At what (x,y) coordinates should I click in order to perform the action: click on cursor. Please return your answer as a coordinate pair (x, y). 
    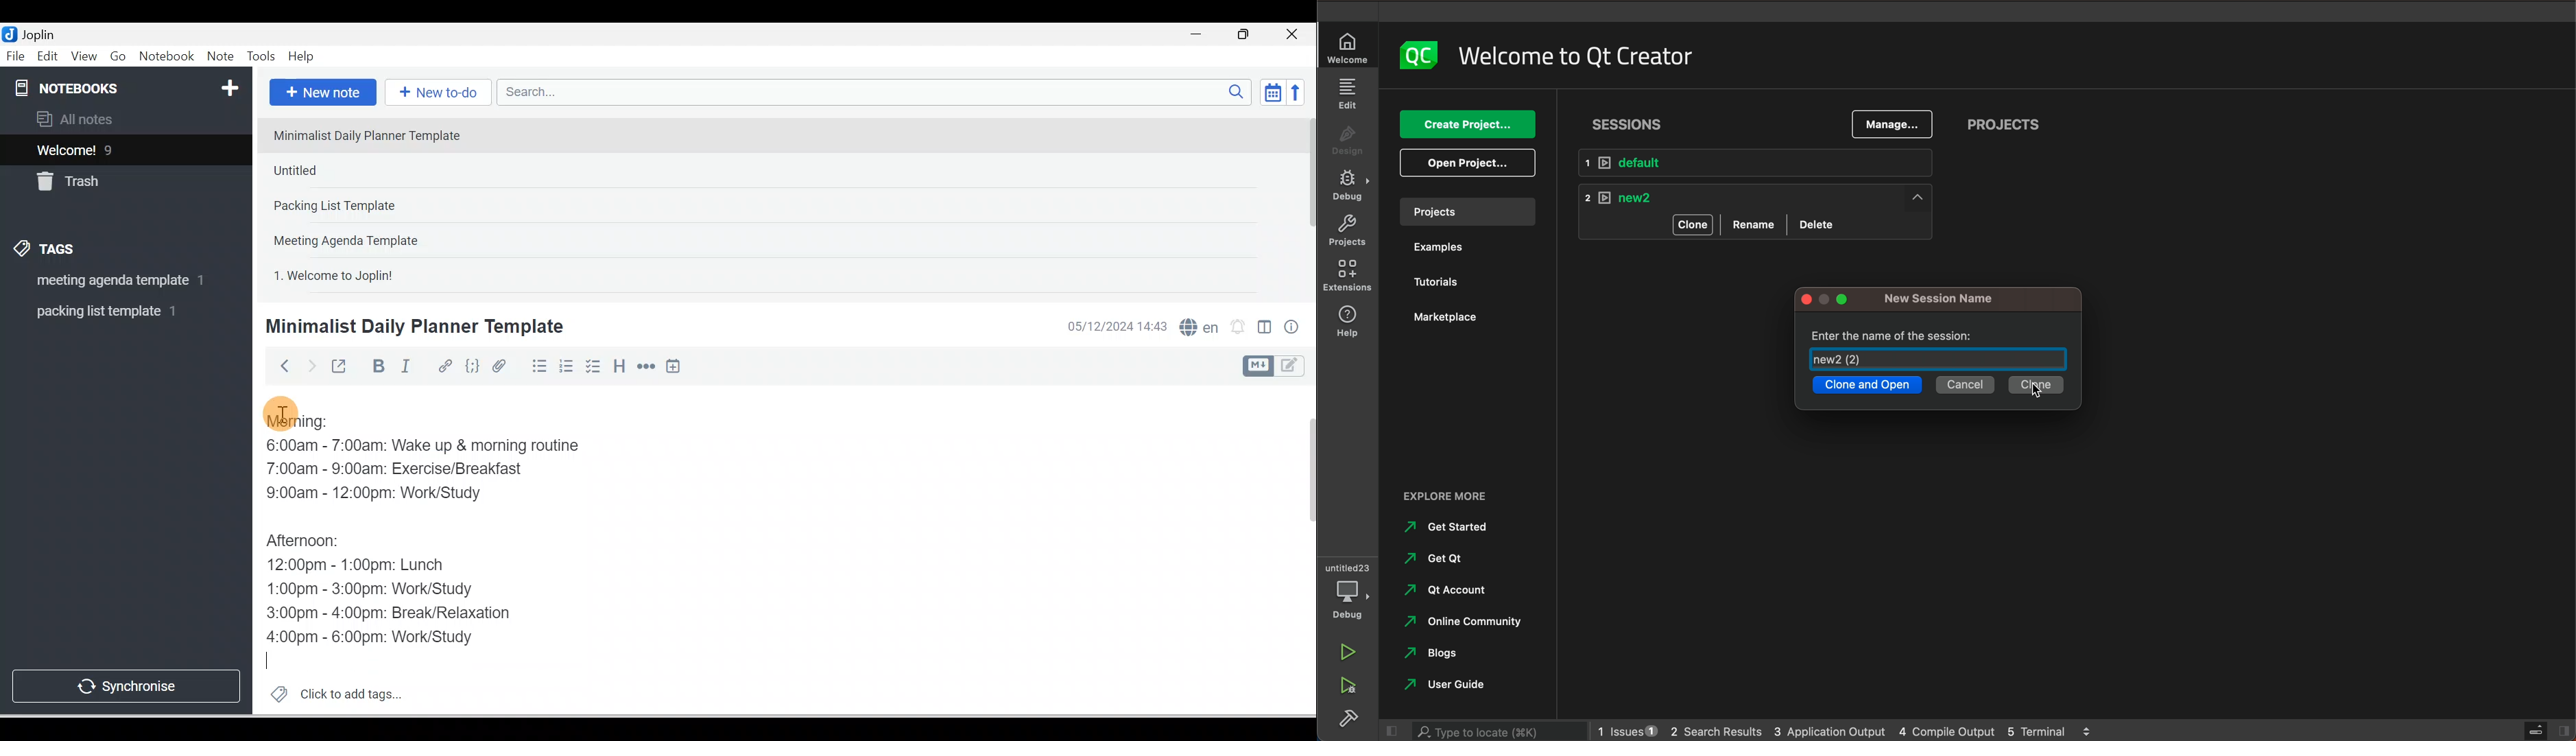
    Looking at the image, I should click on (2036, 392).